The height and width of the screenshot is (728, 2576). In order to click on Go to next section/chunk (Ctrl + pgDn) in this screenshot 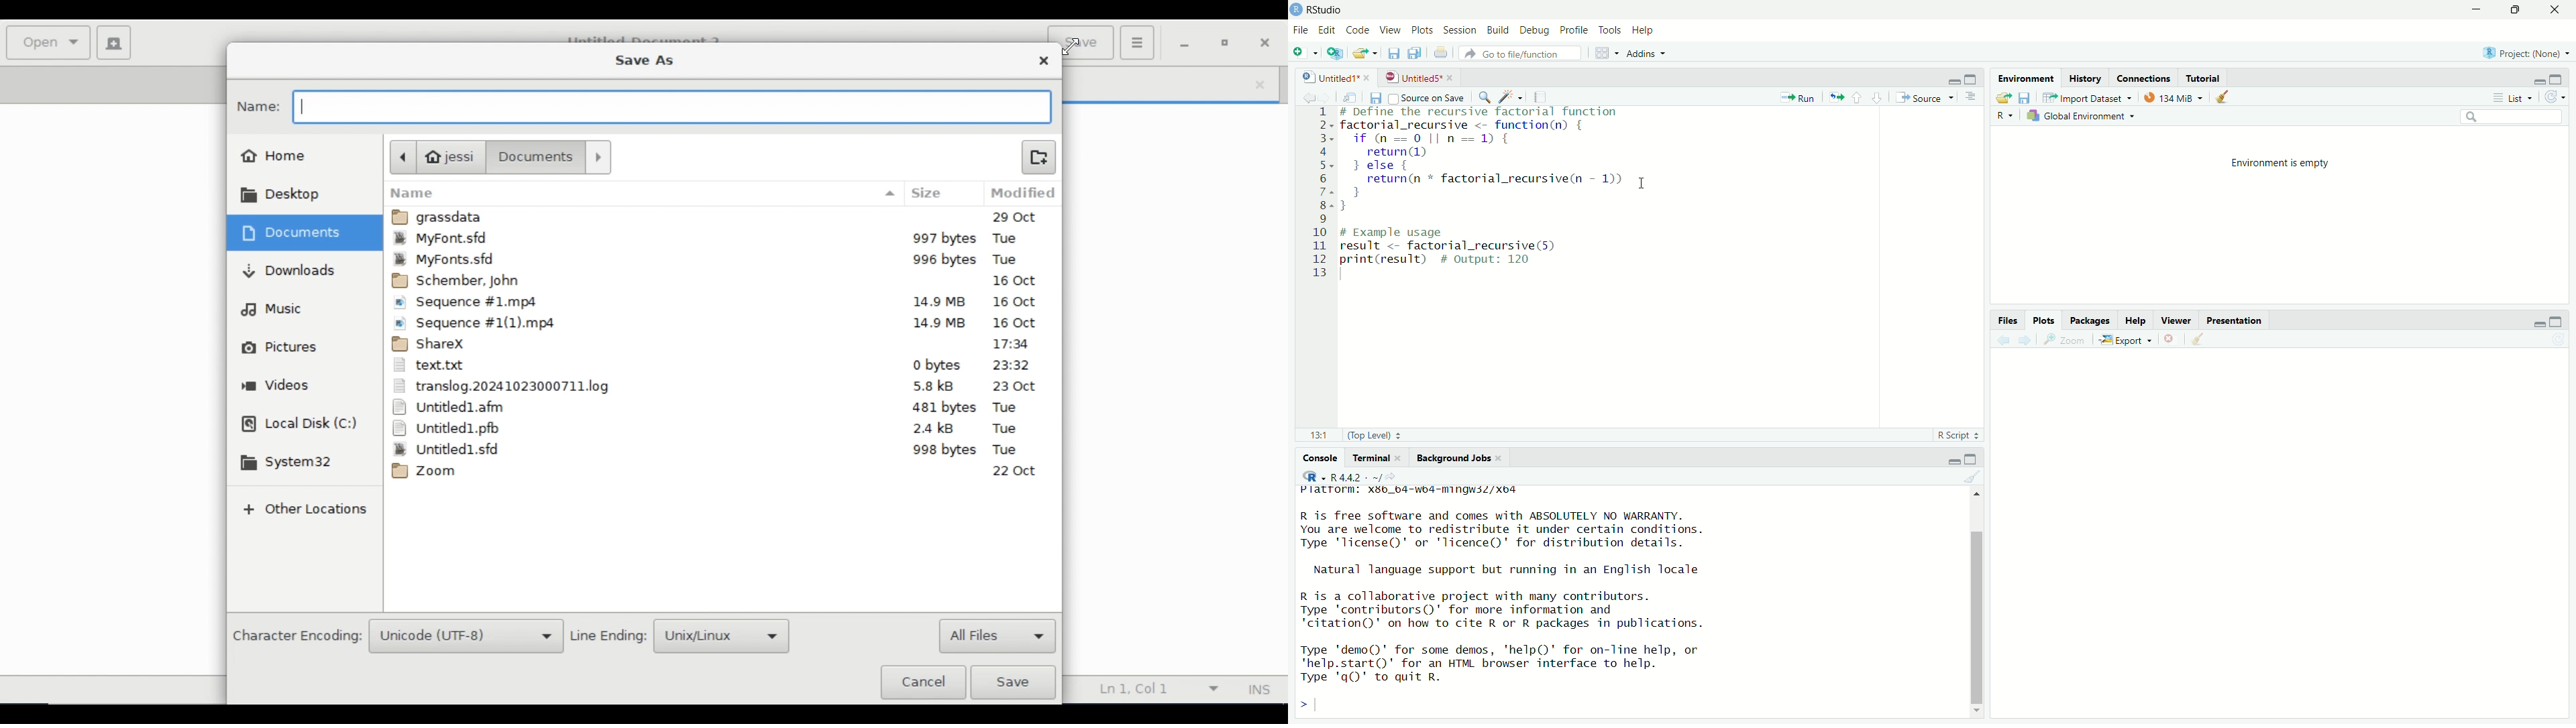, I will do `click(1876, 97)`.